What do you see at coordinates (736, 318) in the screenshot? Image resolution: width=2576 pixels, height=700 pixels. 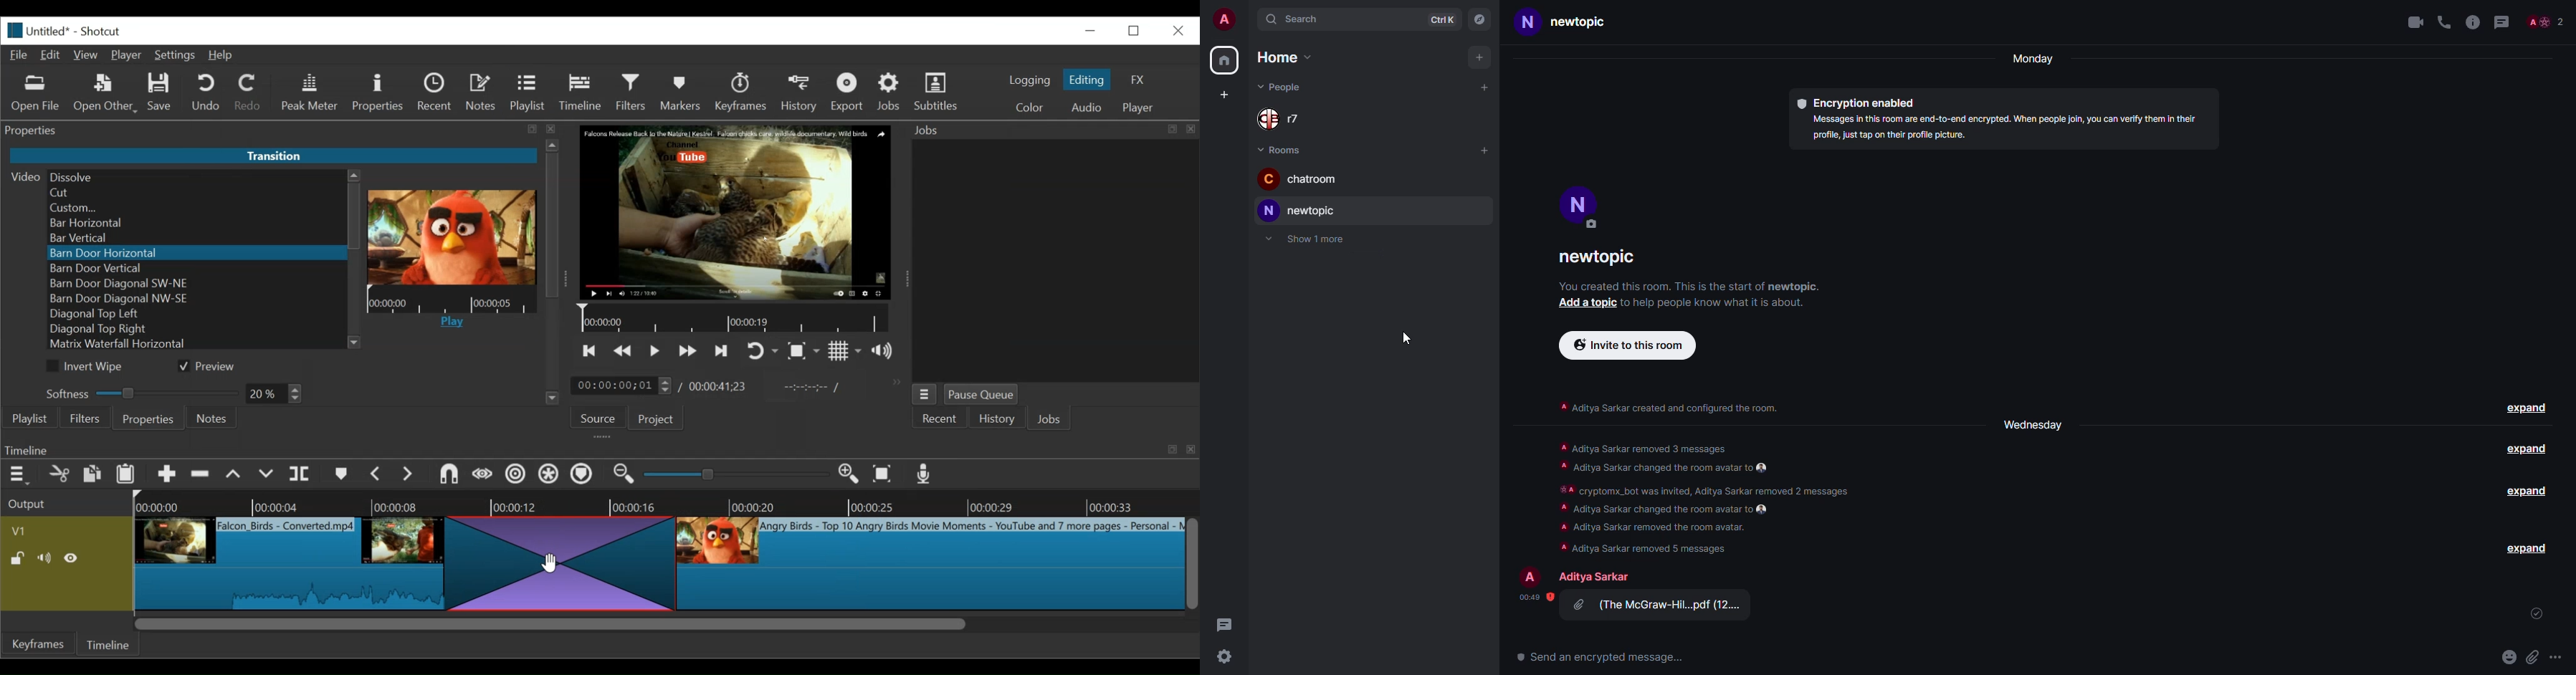 I see `Timeline` at bounding box center [736, 318].